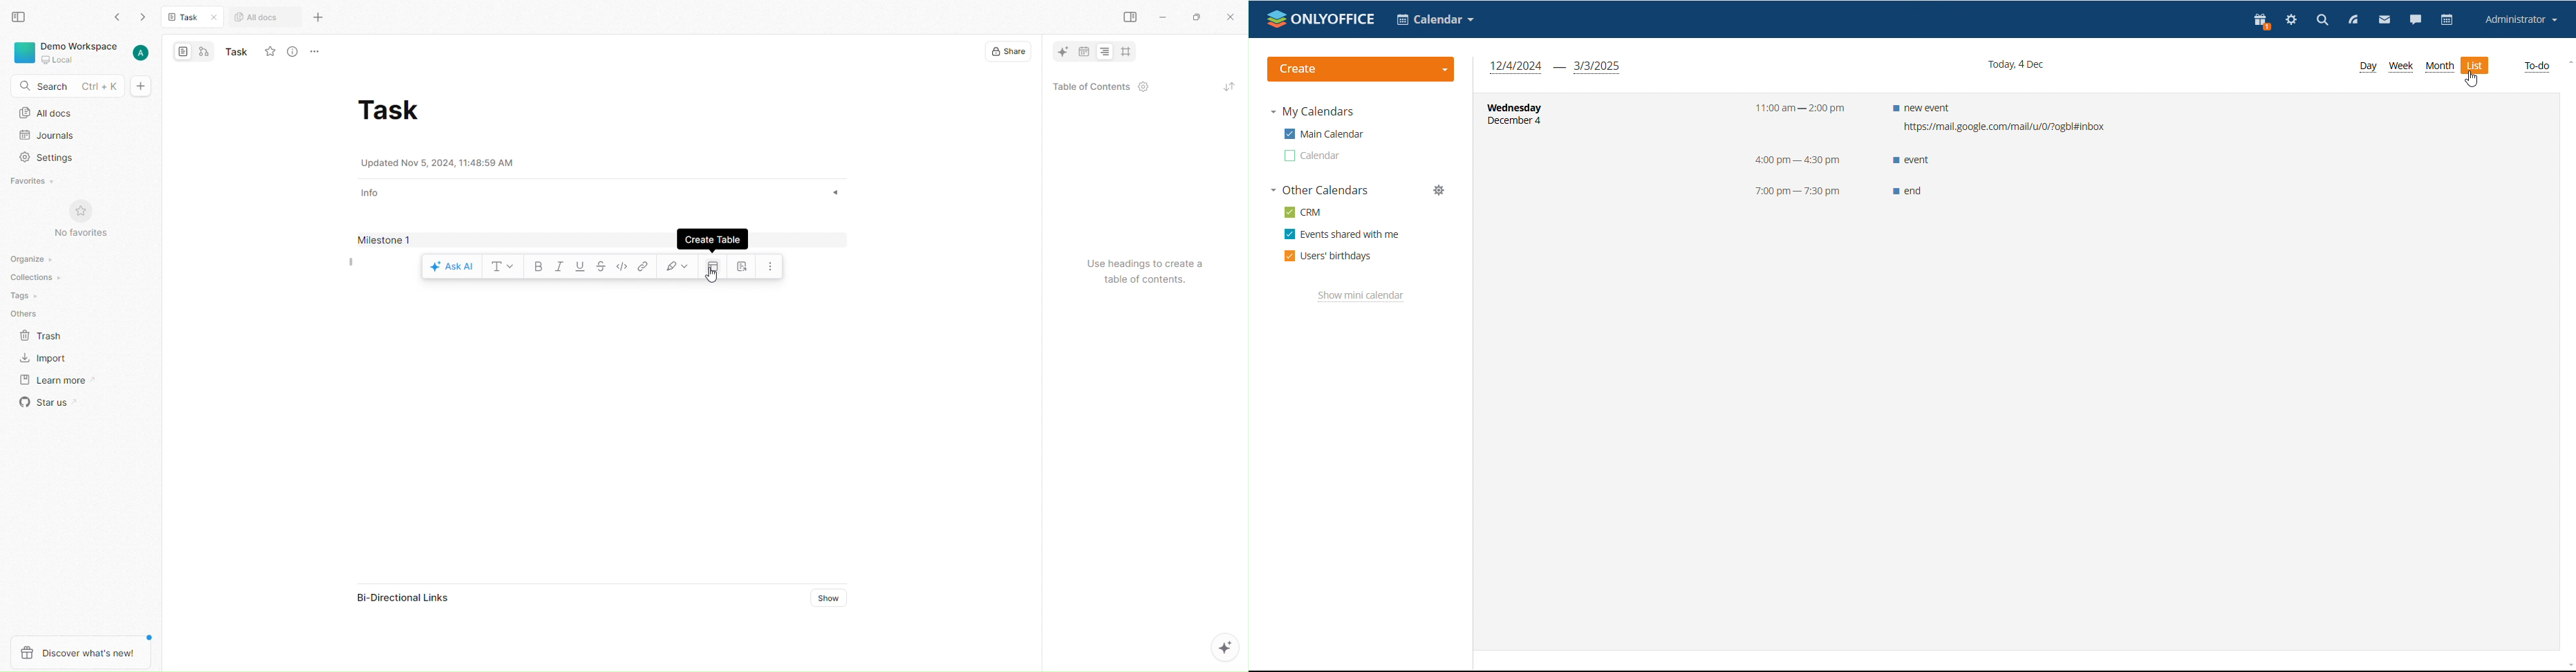 This screenshot has width=2576, height=672. What do you see at coordinates (2476, 66) in the screenshot?
I see `list view` at bounding box center [2476, 66].